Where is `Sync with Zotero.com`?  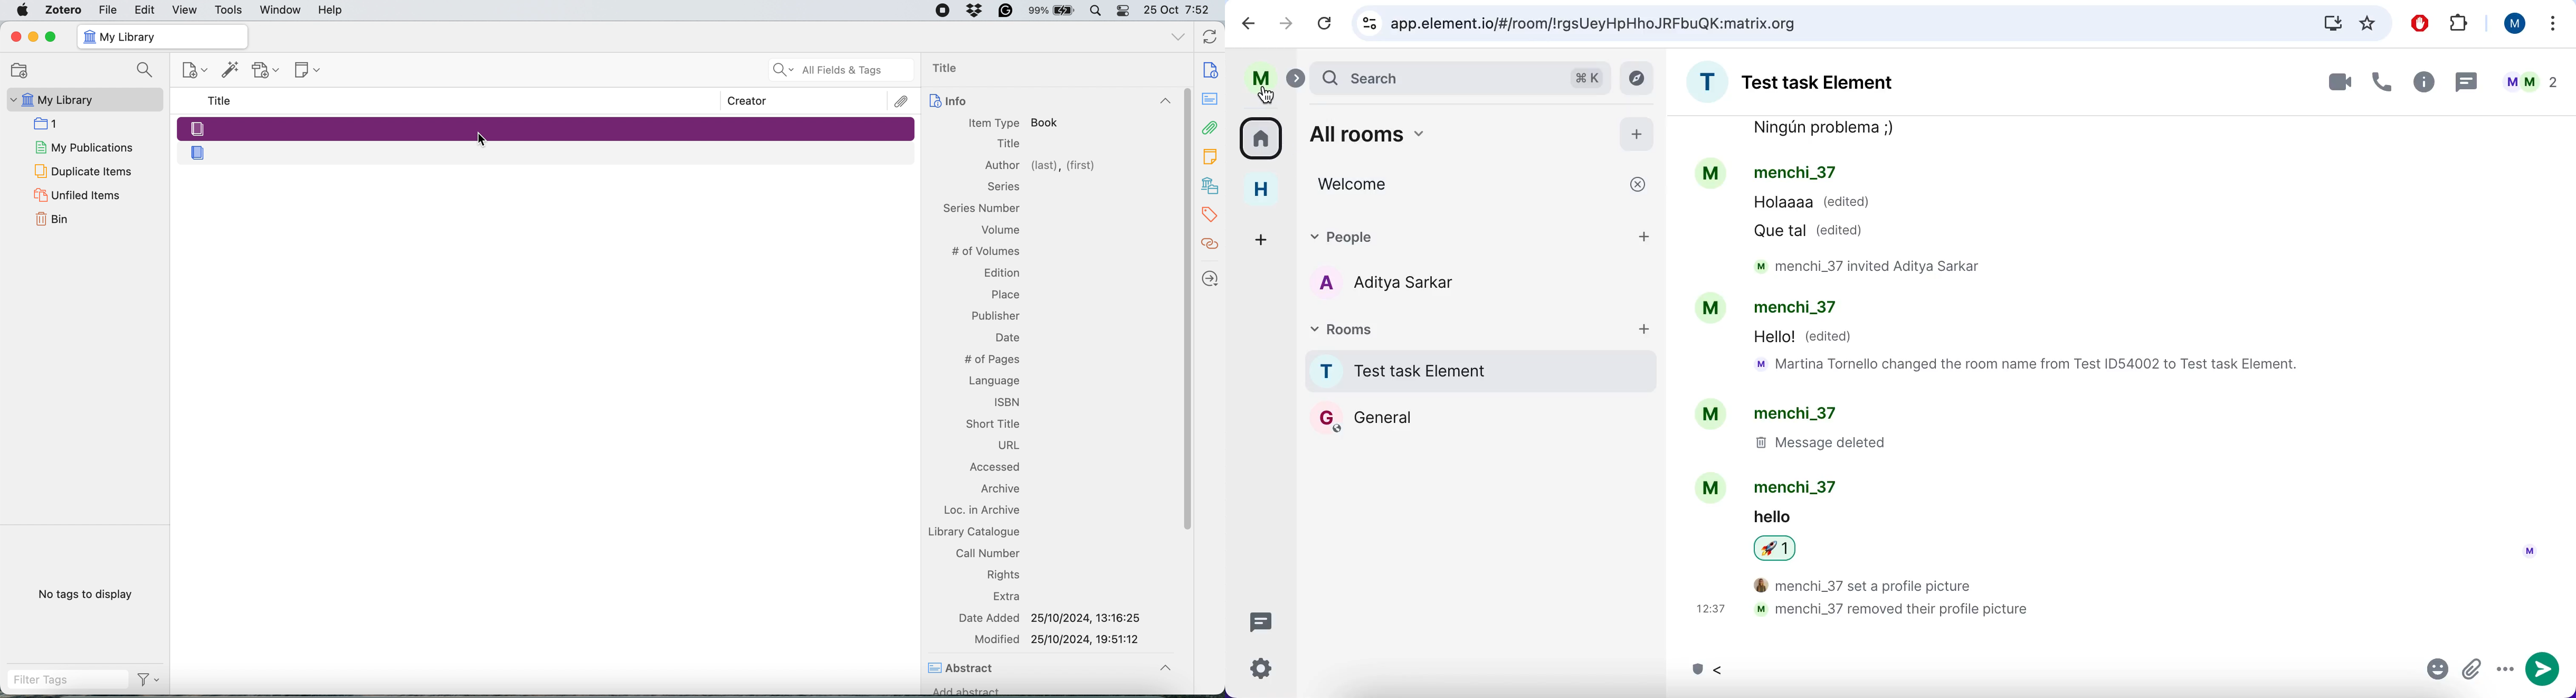 Sync with Zotero.com is located at coordinates (1211, 38).